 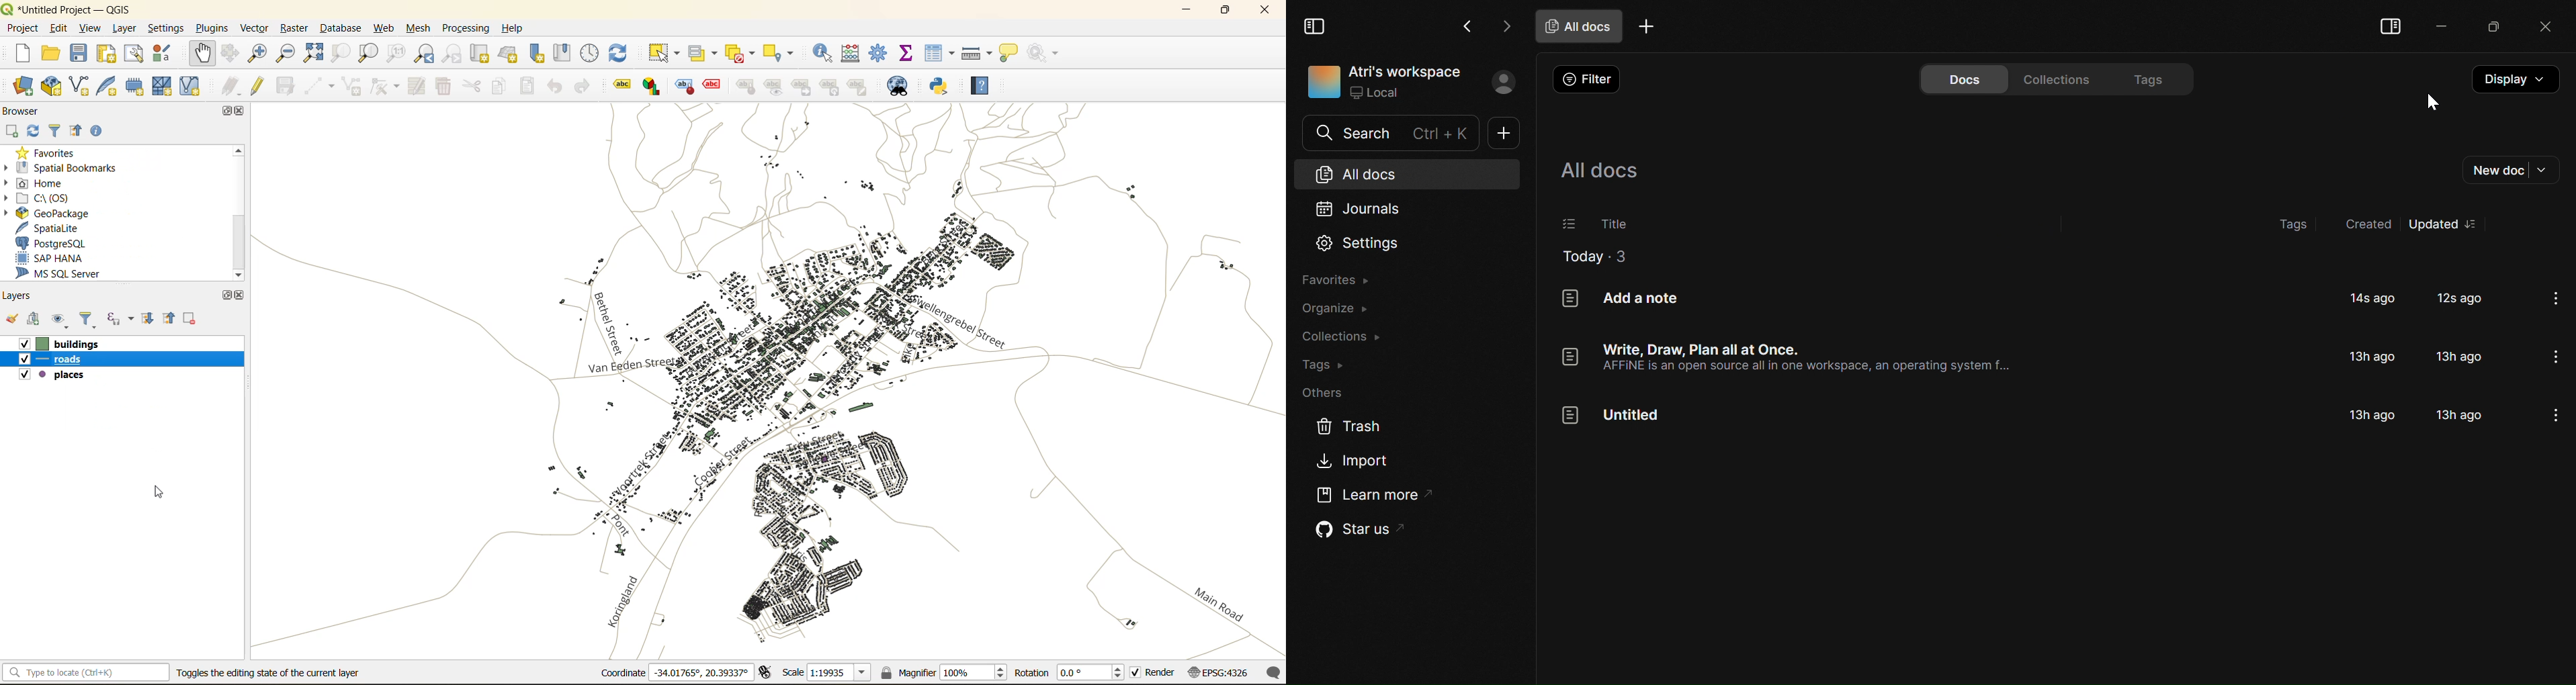 I want to click on 13h ago, so click(x=2373, y=357).